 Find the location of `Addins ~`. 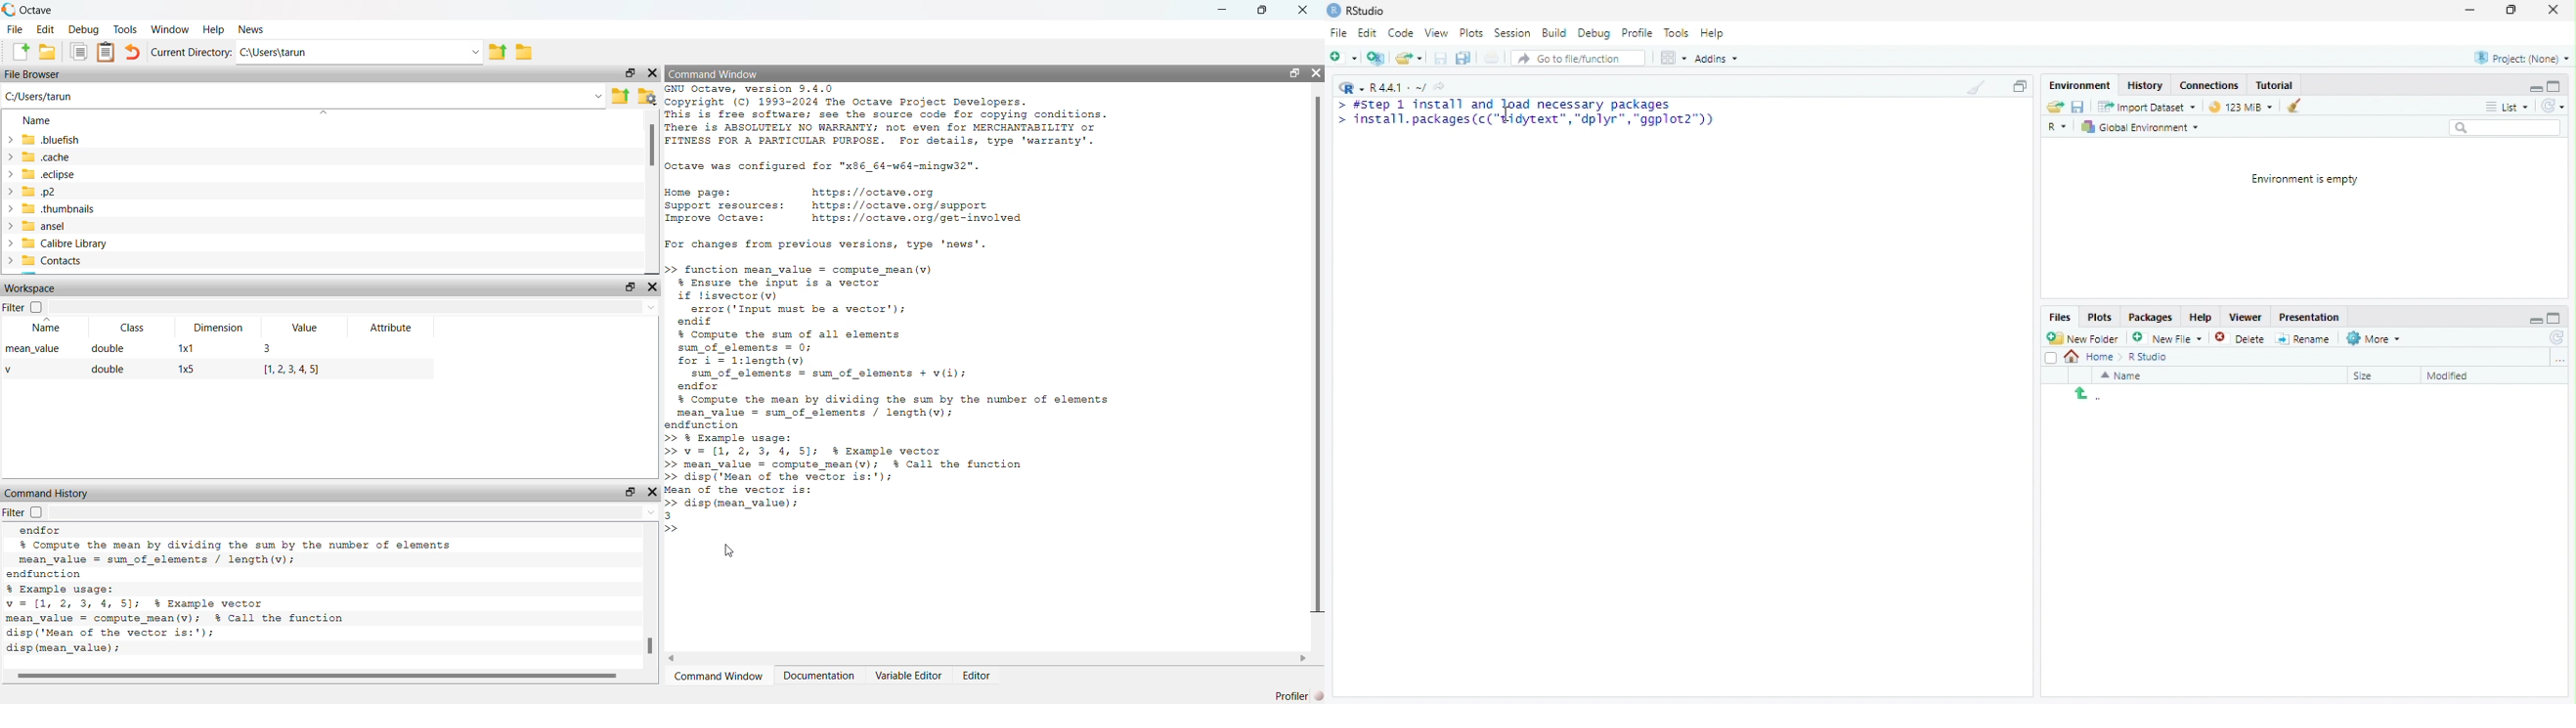

Addins ~ is located at coordinates (1716, 58).